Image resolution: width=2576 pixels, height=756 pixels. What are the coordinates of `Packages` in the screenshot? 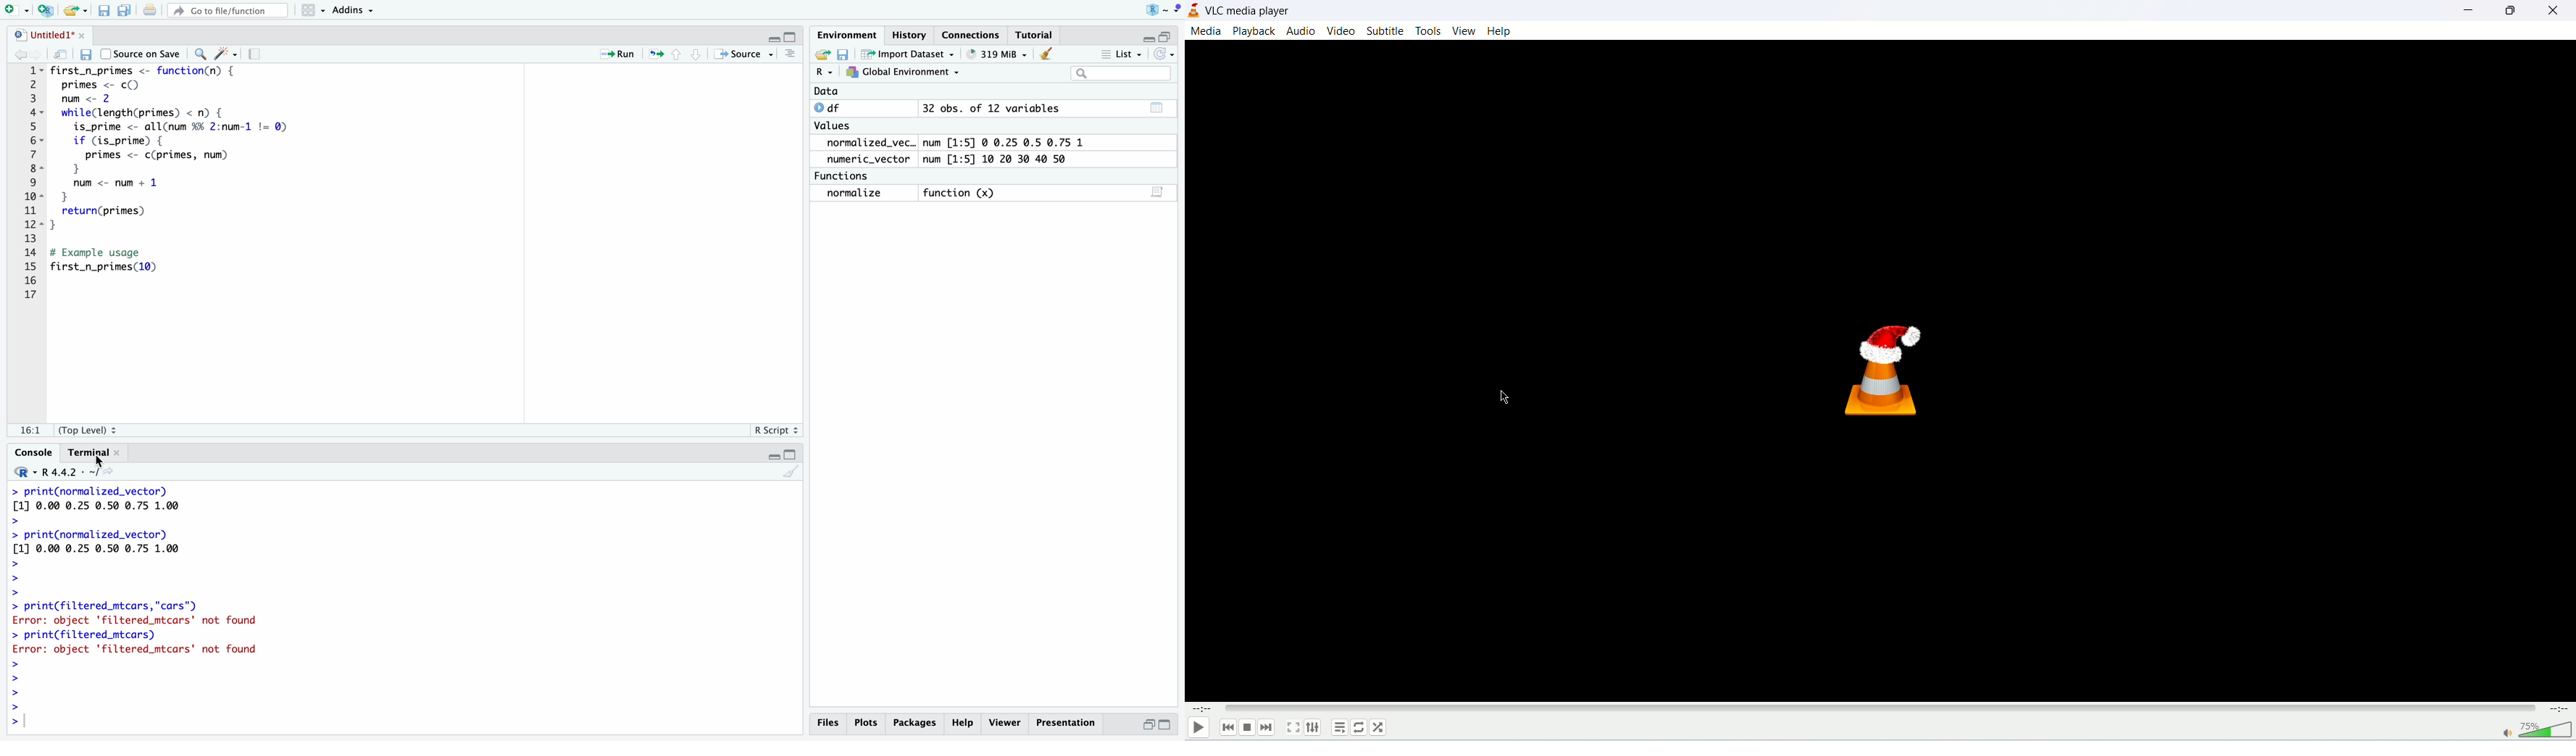 It's located at (916, 723).